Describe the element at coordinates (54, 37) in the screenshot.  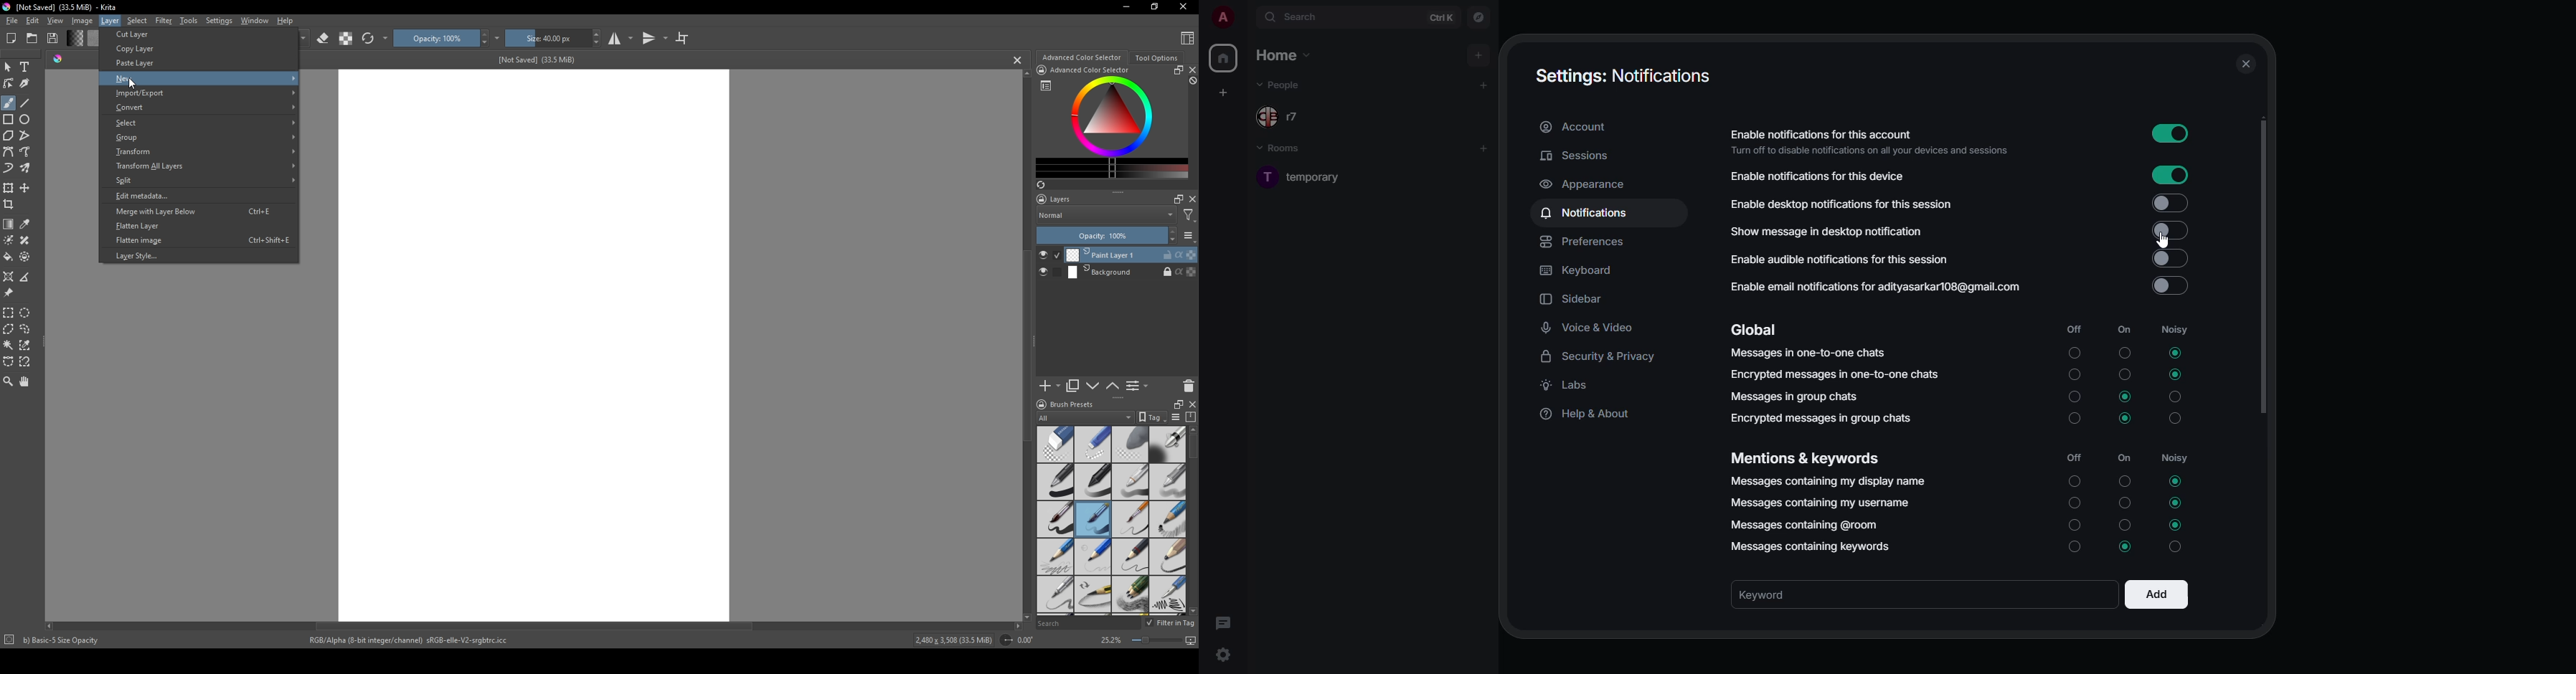
I see `Save` at that location.